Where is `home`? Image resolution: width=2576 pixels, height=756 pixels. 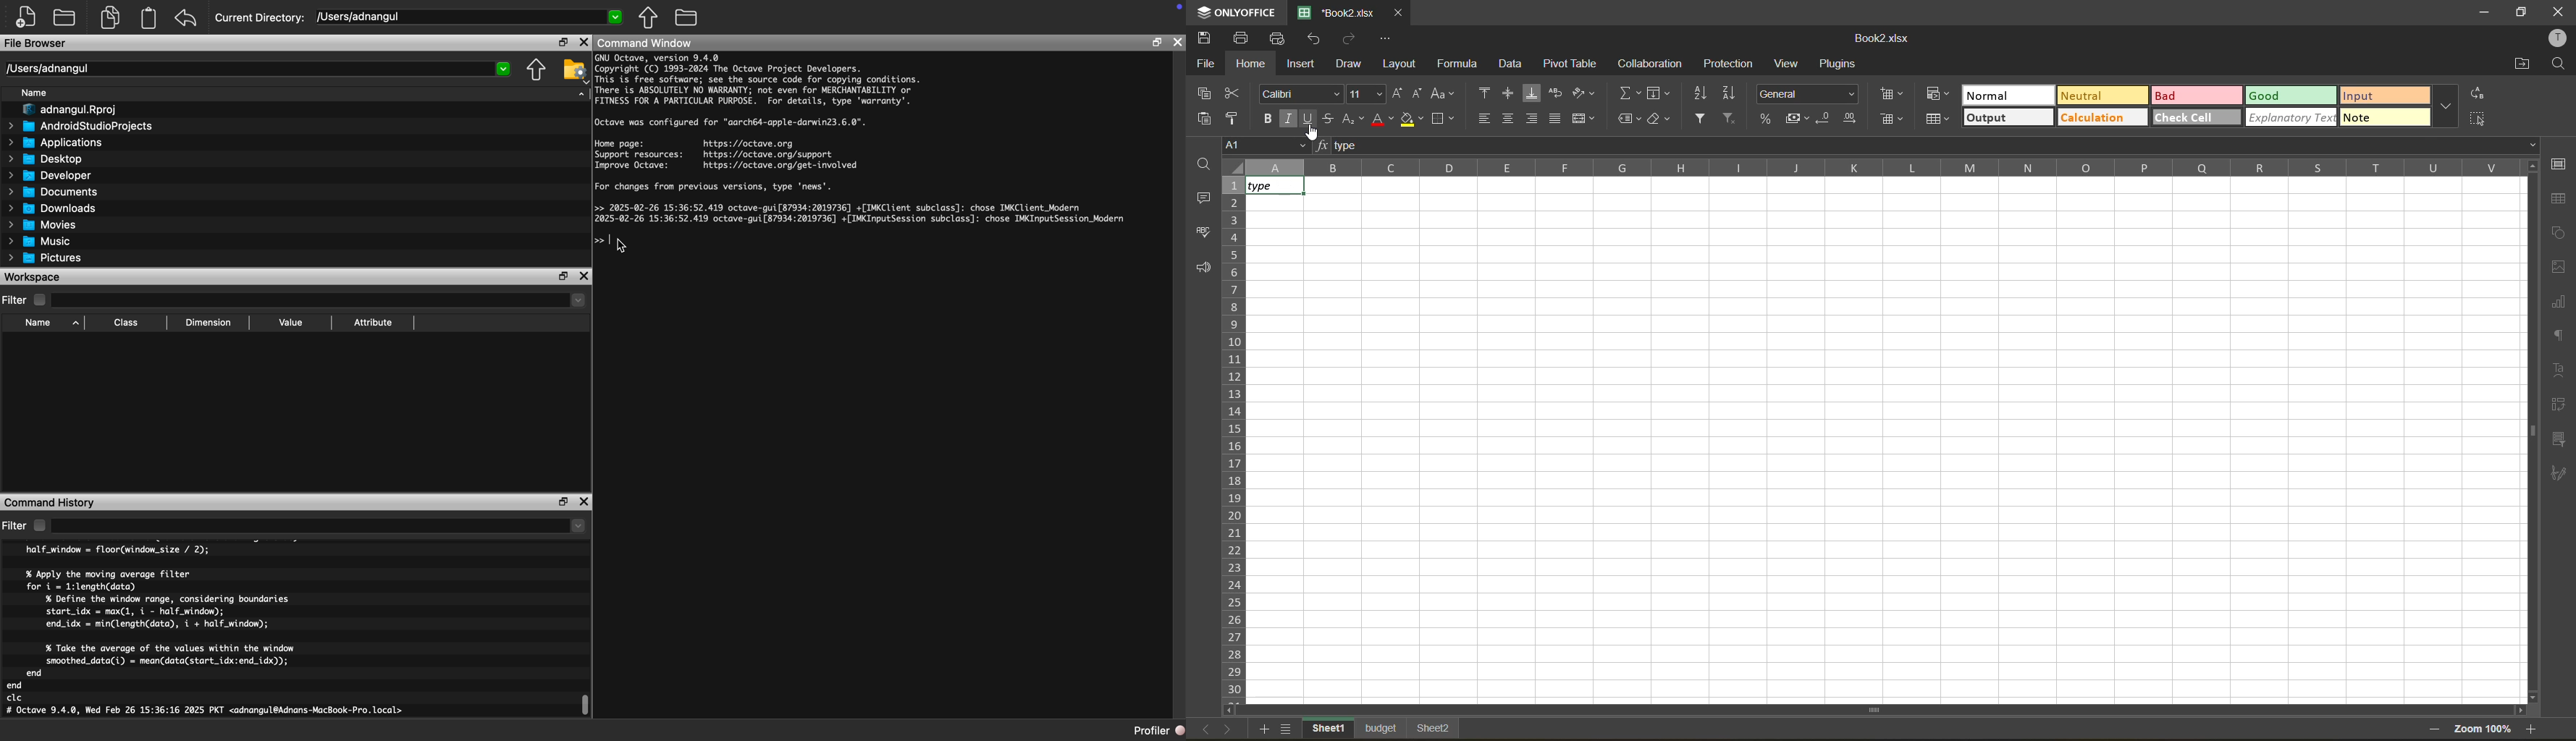 home is located at coordinates (1250, 64).